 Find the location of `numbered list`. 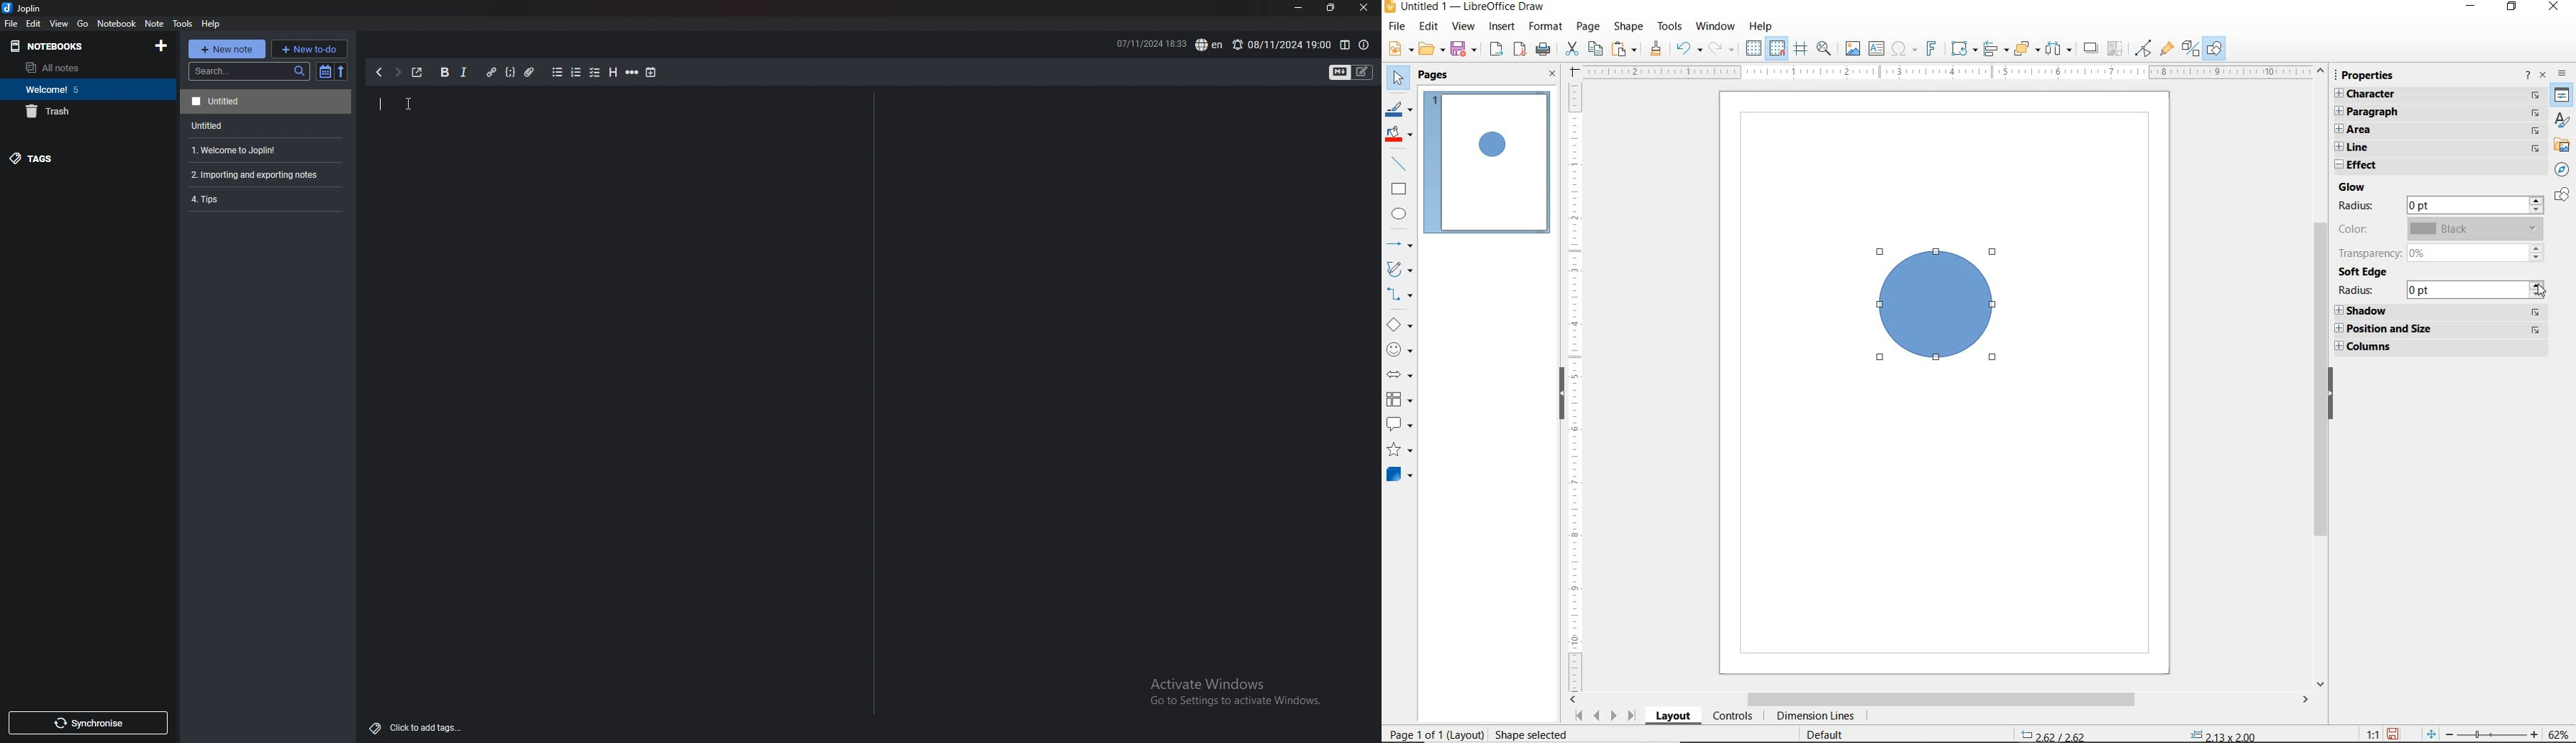

numbered list is located at coordinates (576, 73).